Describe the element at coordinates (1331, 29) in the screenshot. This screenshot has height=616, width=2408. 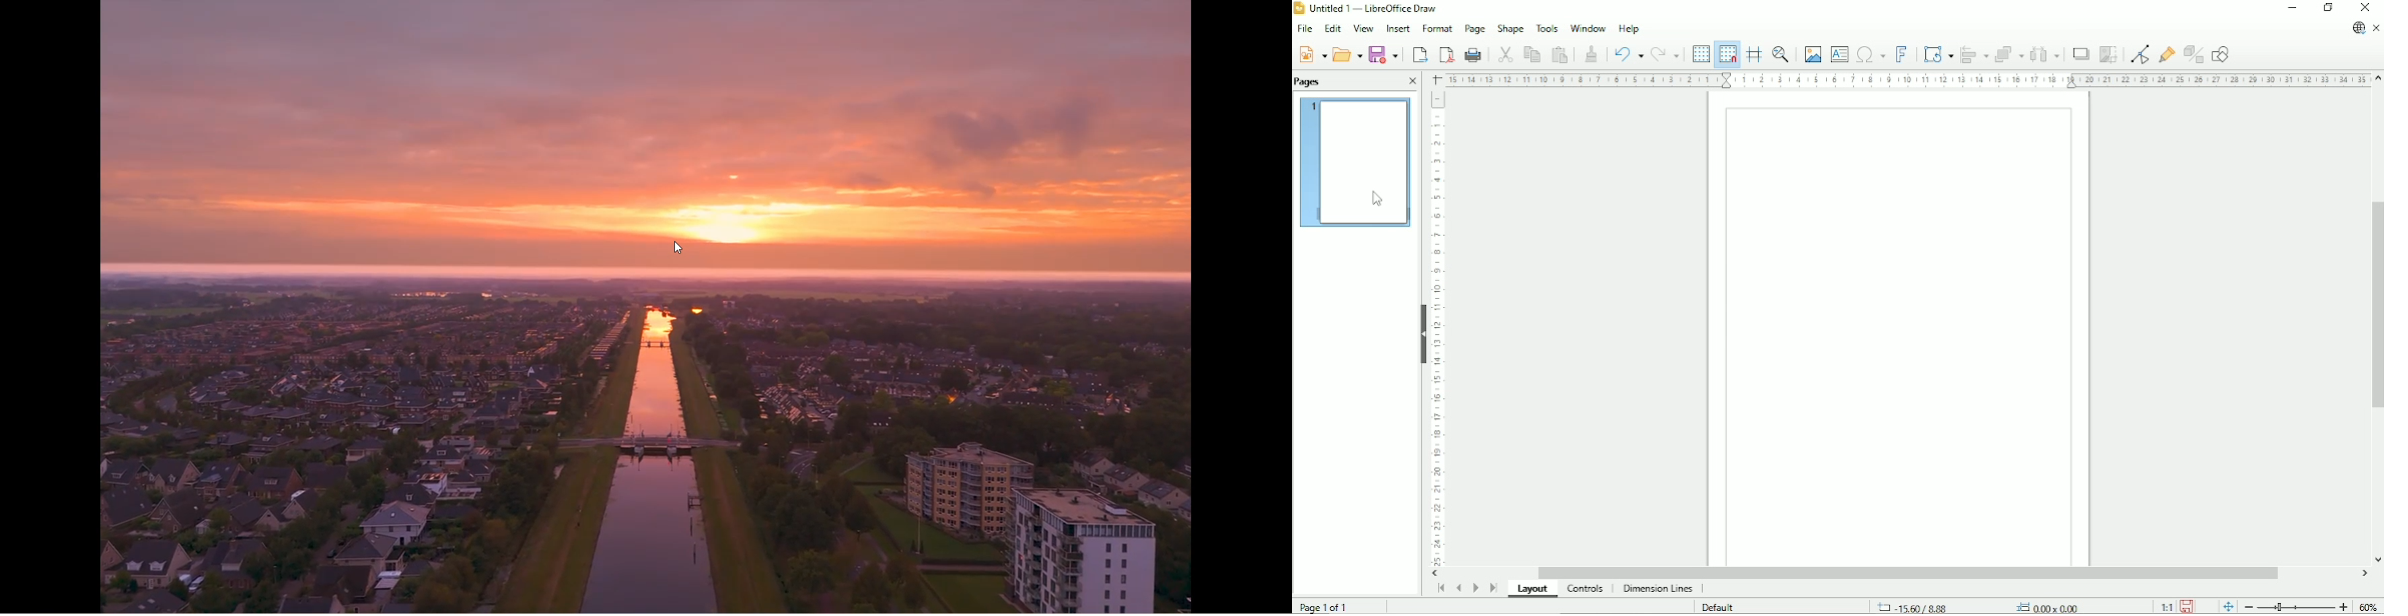
I see `Edit` at that location.